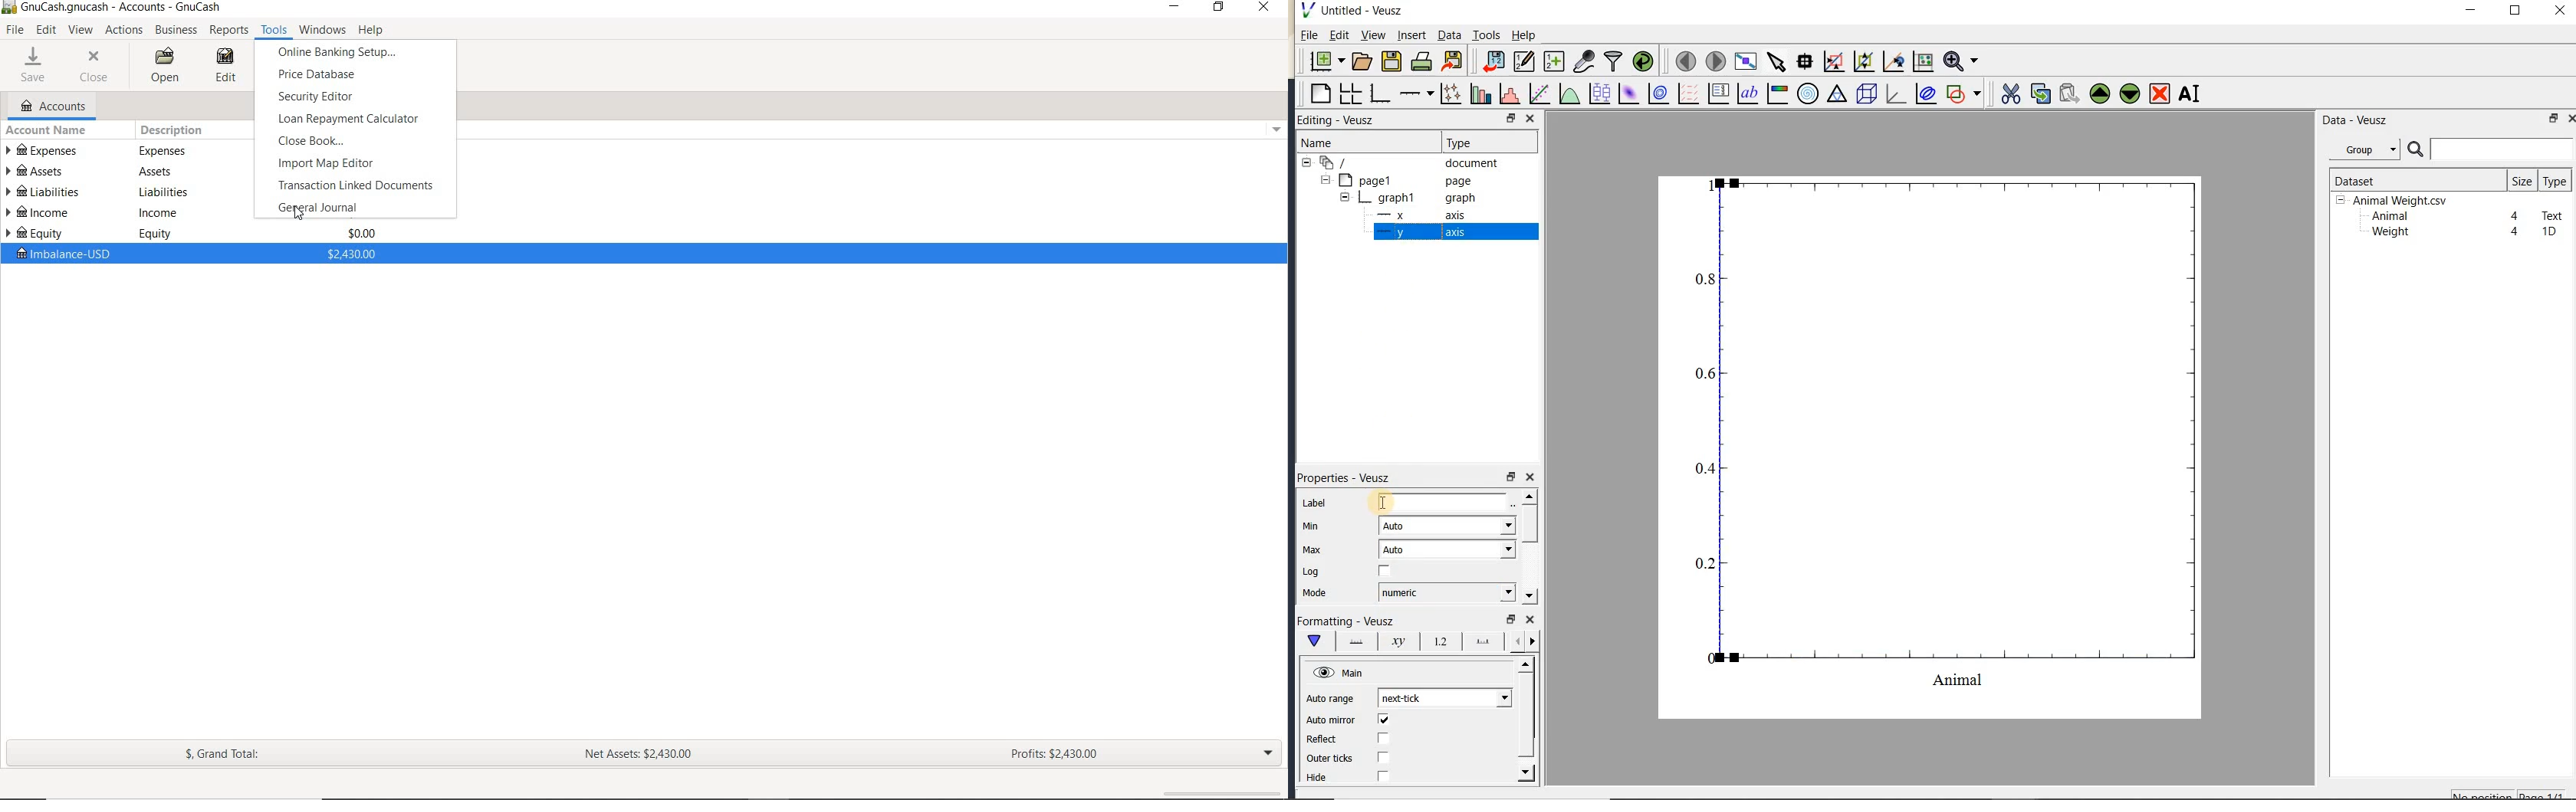 Image resolution: width=2576 pixels, height=812 pixels. Describe the element at coordinates (1523, 35) in the screenshot. I see `Help` at that location.